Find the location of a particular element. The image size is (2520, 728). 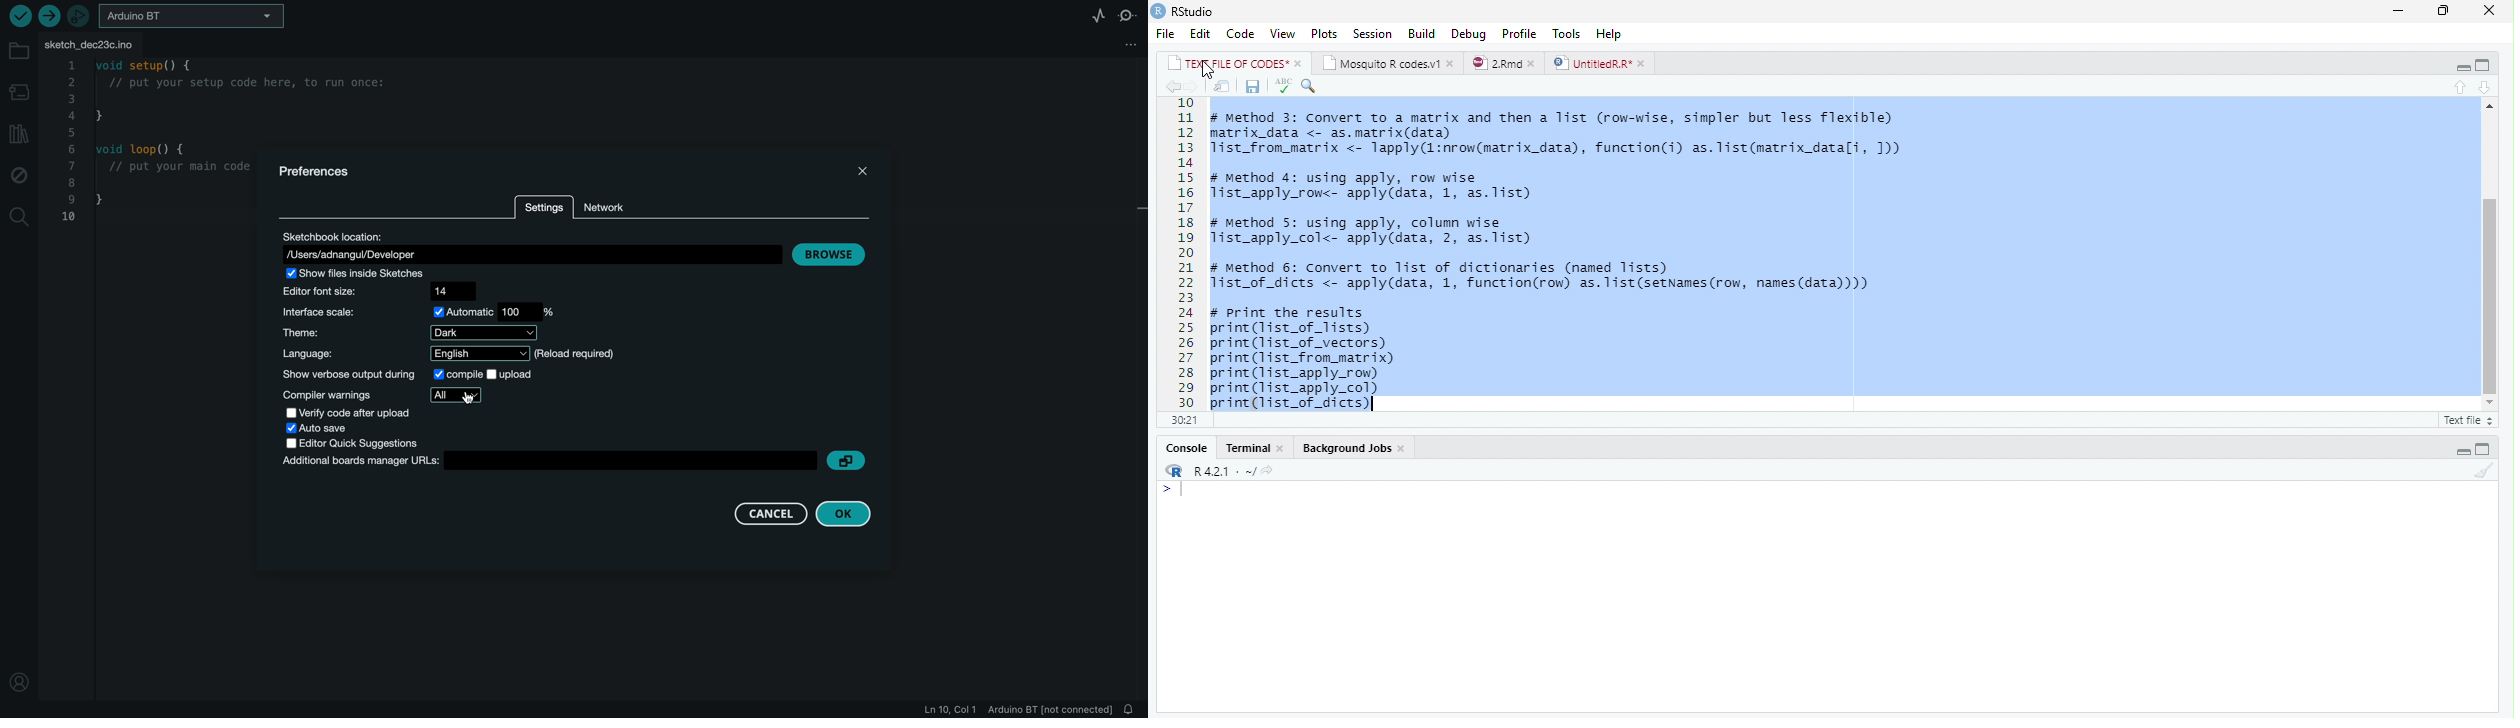

# Method 3: Convert to a matrix and then a list (row-wise, simpler but less flexible)matrix_data <- as.matrix(data)1ist_from matrix <- lapply(1:nrow(matrix_data), function(i) as.list(matrix_datali, 1))# method 4: using apply, row wise1i5t_apply_row<- apply(data, 1, as.list)# method 5: using apply, column wise1ist_apply_col<- apply(data, 2, as.list)# method 6: Convert to 1ist of dictionaries (named 1ists)1ist_of dicts <- apply(data, 1, function(row) as.1ist(setNames(row, names(data))))# print the resultsprint (1ist_of_1ists)print (11st_of vectors)print (11st_fron_matrix)print (115t_apply_row)print (115t_apply_col)orint(1ist_of_dicts)| is located at coordinates (1573, 254).